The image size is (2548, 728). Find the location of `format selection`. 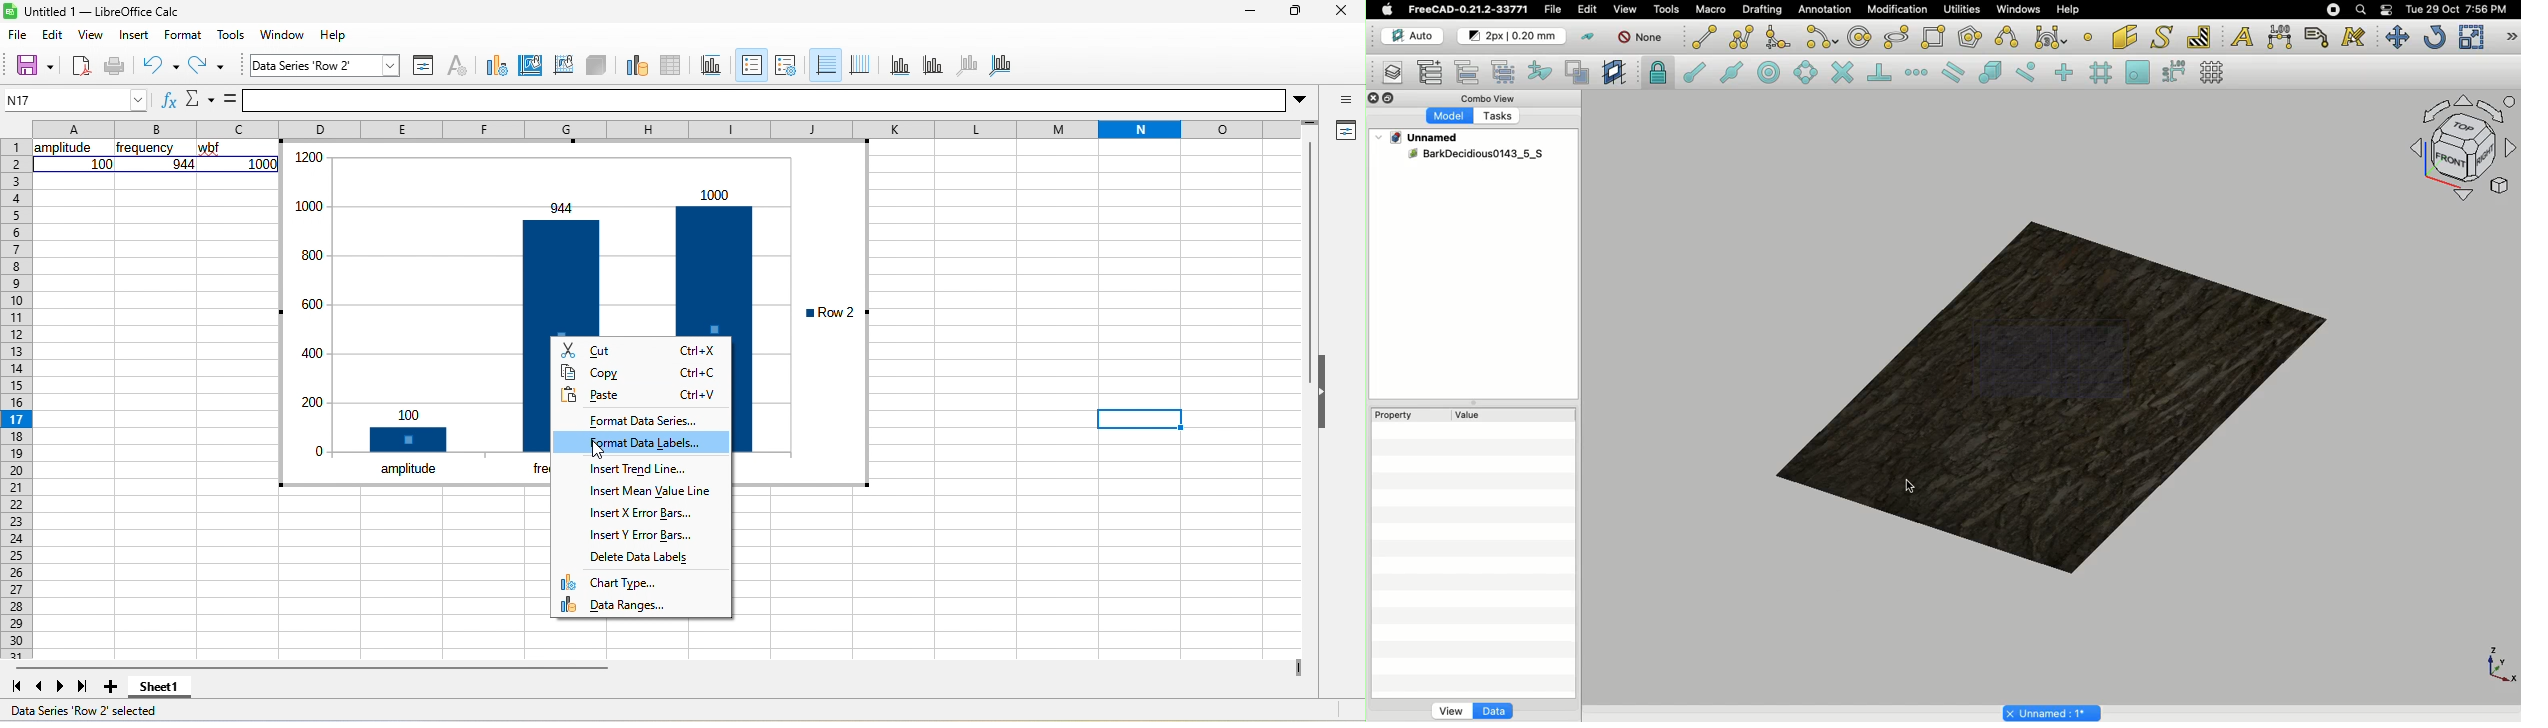

format selection is located at coordinates (426, 66).